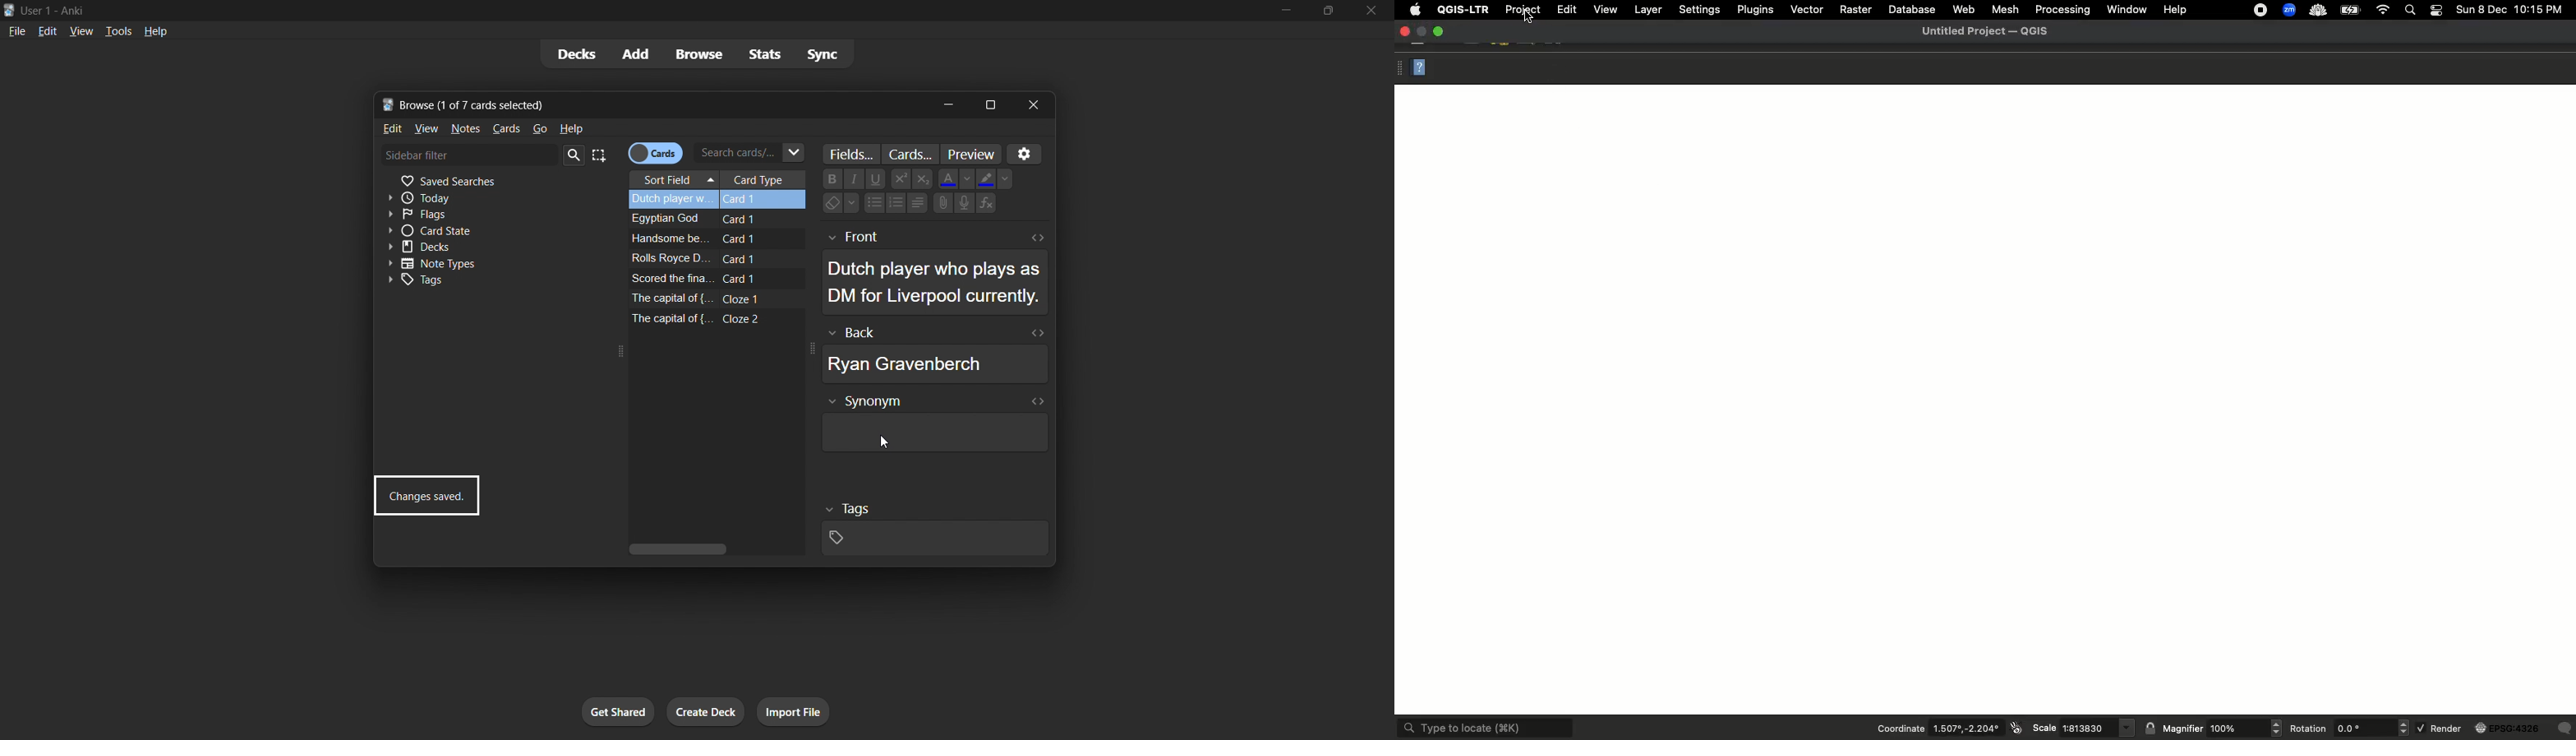 The height and width of the screenshot is (756, 2576). I want to click on notes, so click(466, 130).